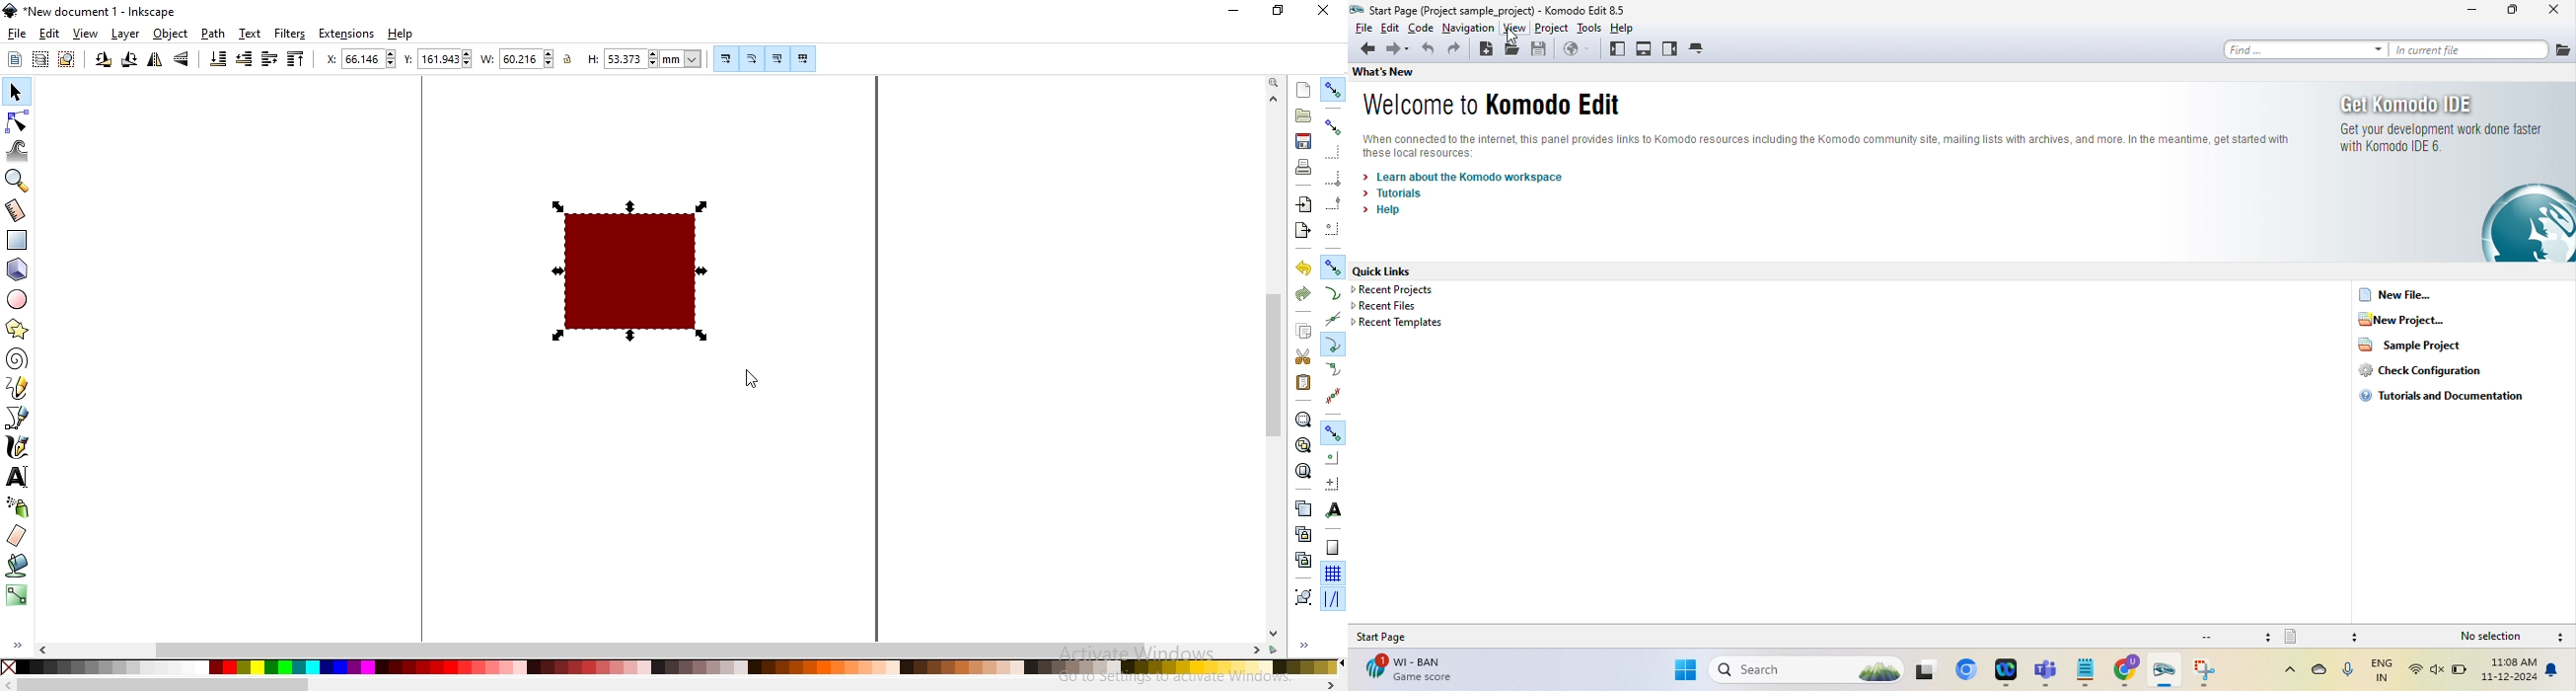 The height and width of the screenshot is (700, 2576). What do you see at coordinates (1332, 433) in the screenshot?
I see `snap nodes, paths and handles` at bounding box center [1332, 433].